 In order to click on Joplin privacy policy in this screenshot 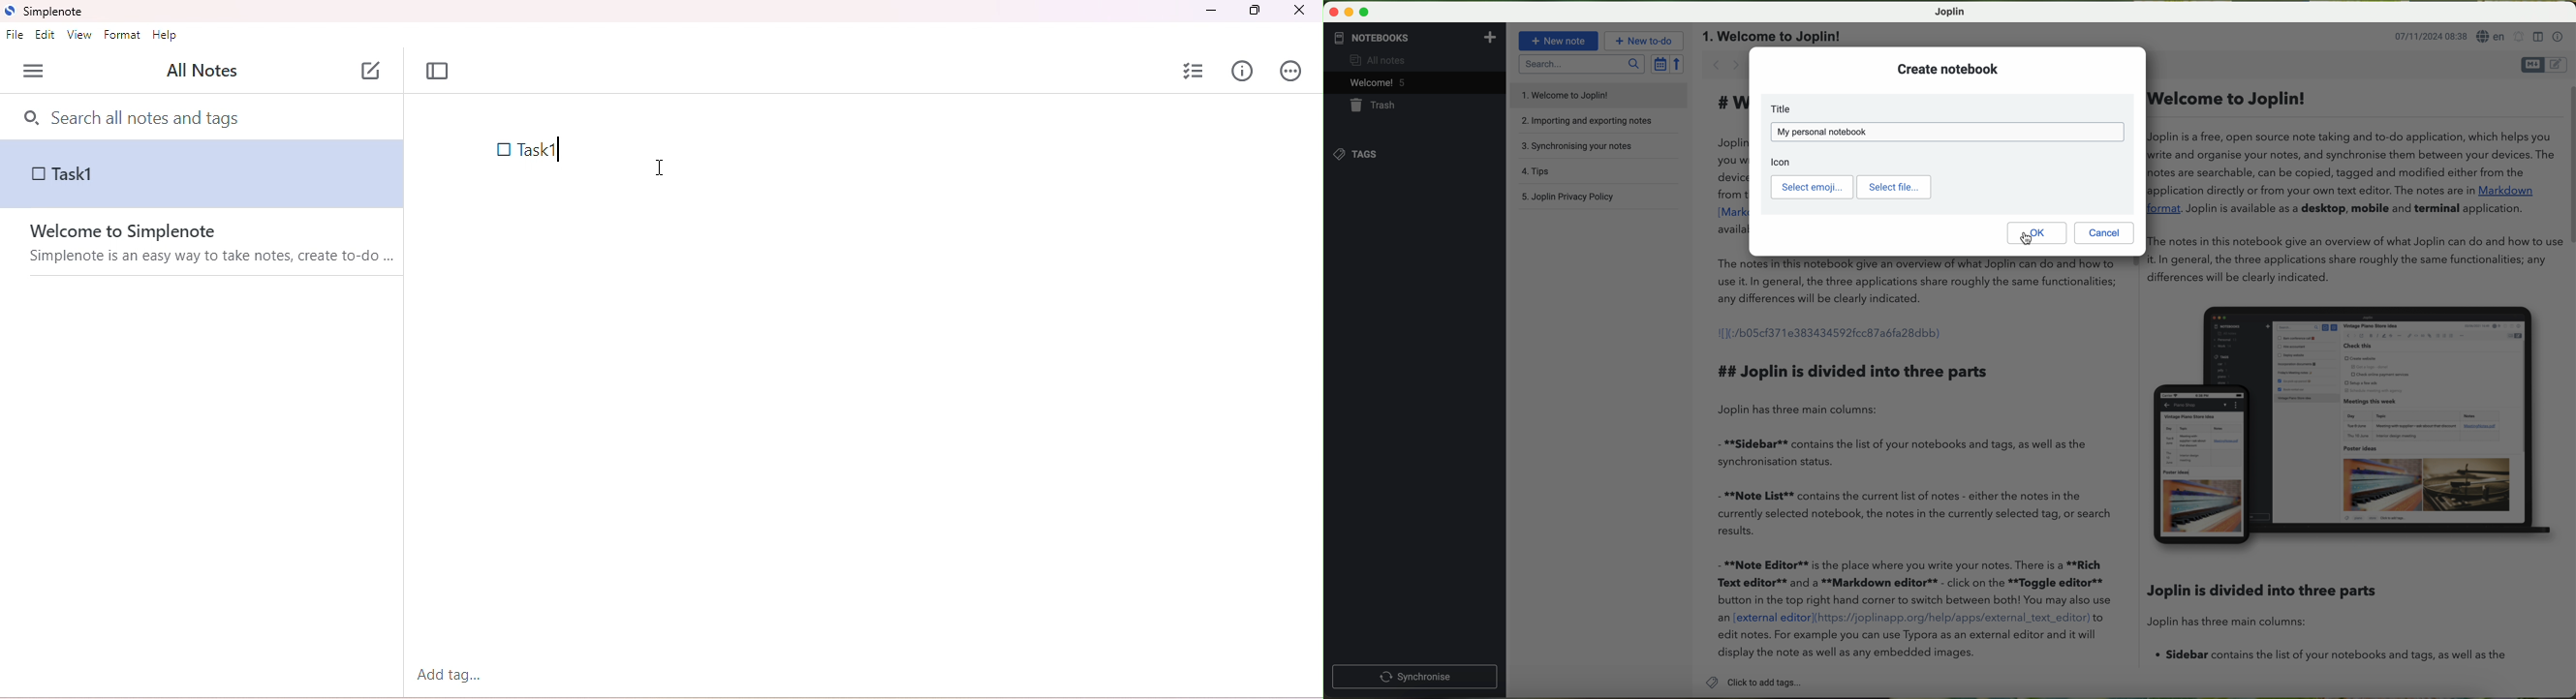, I will do `click(1570, 196)`.